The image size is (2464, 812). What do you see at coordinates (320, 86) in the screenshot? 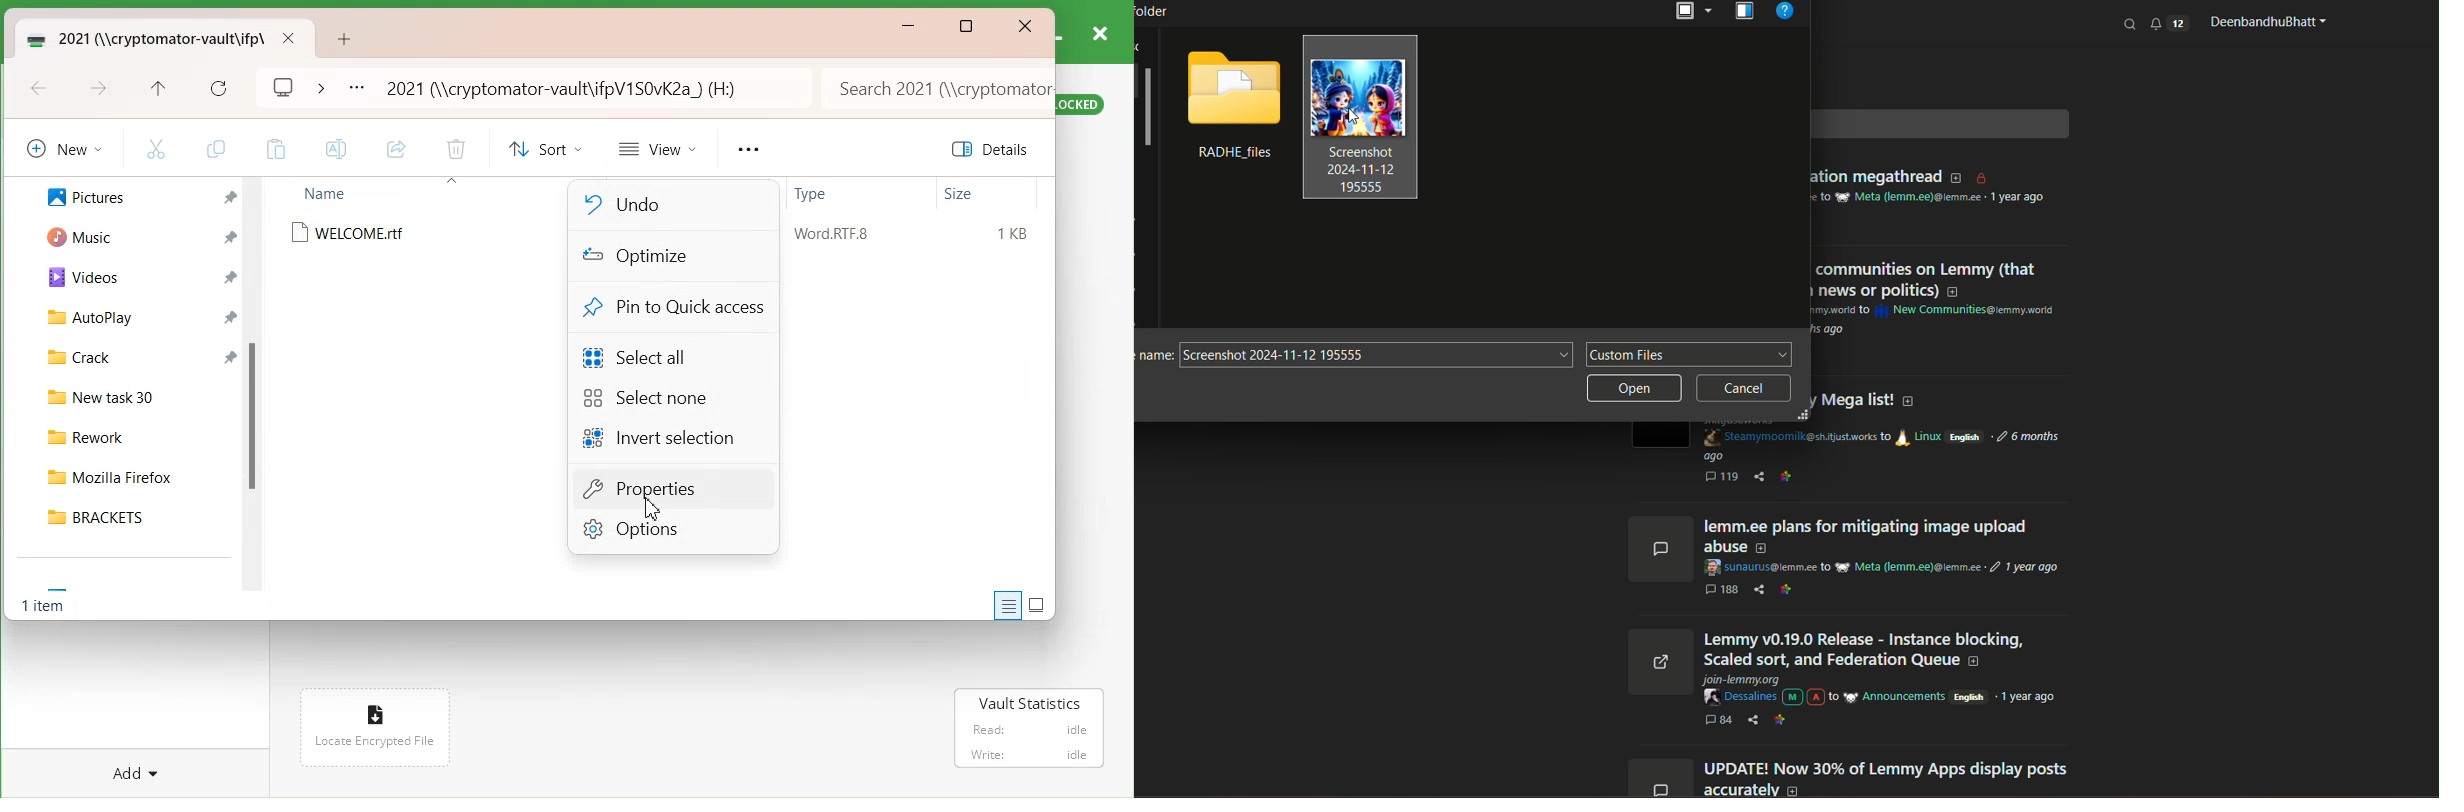
I see `Drop down box` at bounding box center [320, 86].